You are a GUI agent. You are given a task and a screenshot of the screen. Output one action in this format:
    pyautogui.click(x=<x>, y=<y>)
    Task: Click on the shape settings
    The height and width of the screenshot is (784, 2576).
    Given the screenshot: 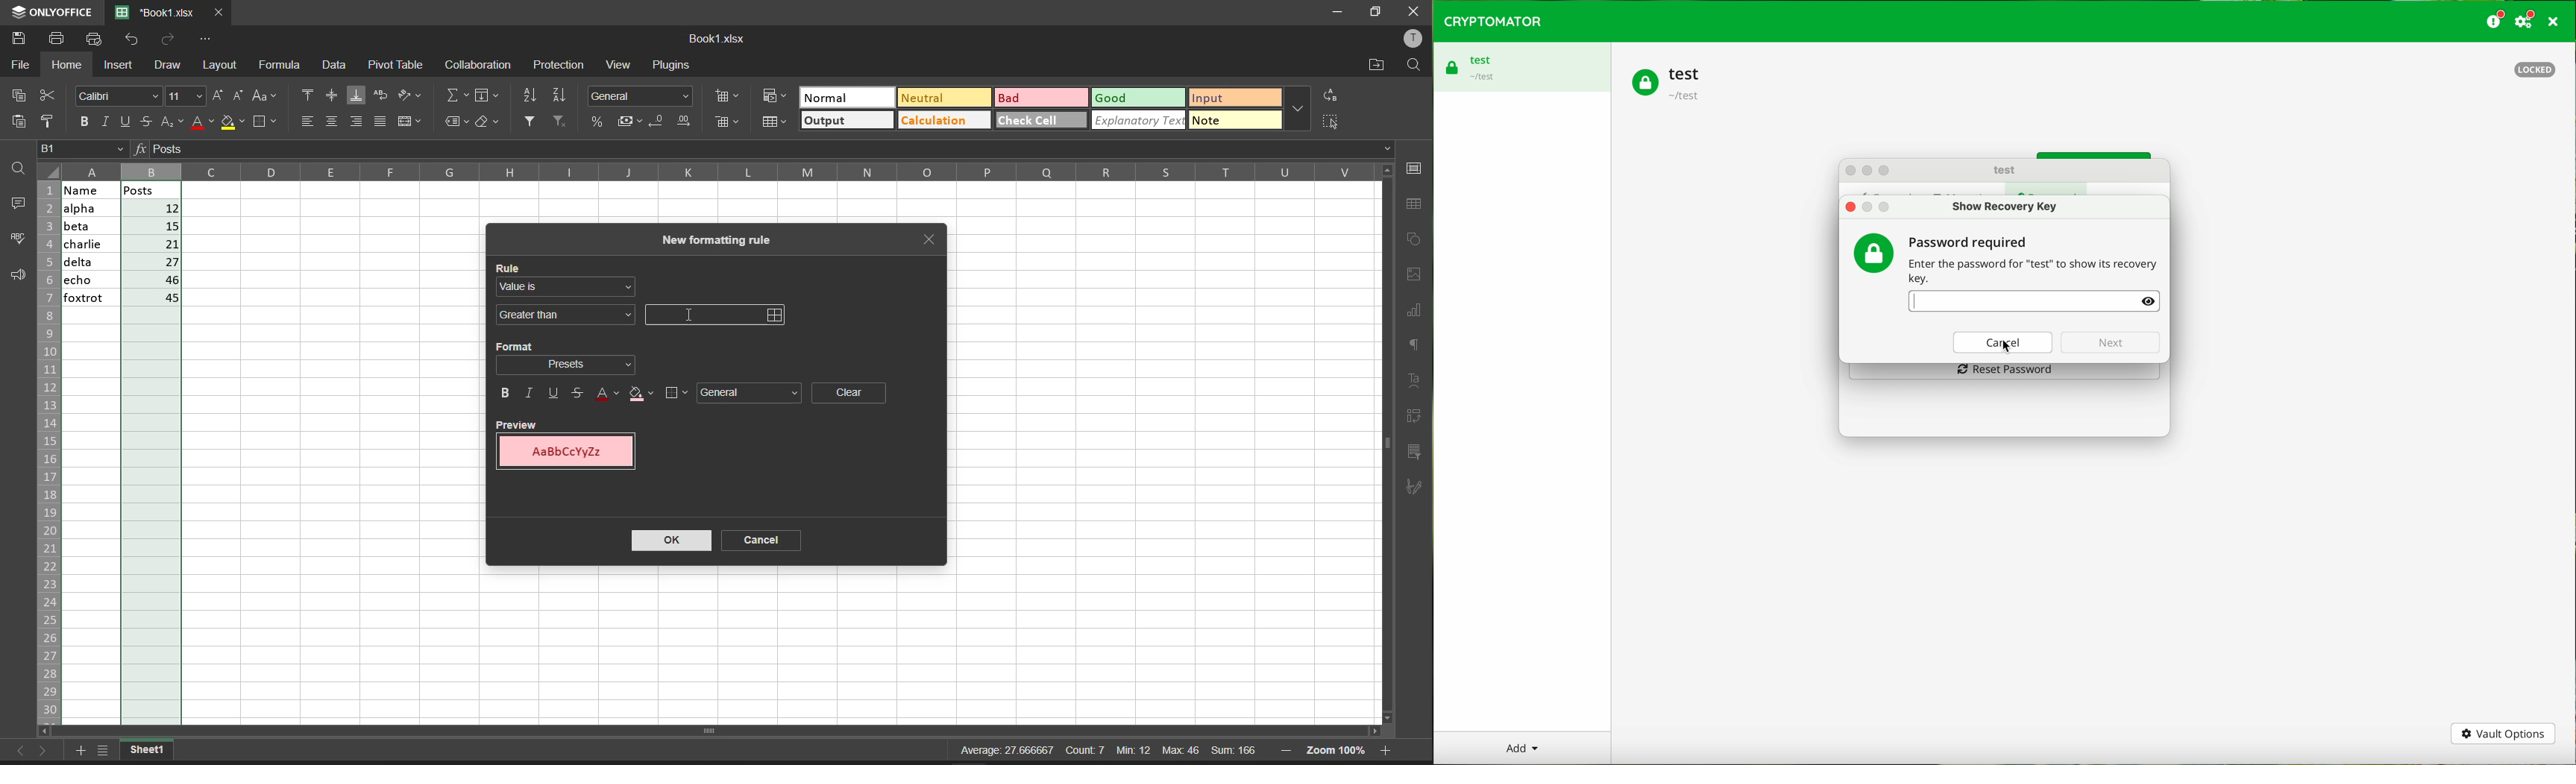 What is the action you would take?
    pyautogui.click(x=1419, y=238)
    